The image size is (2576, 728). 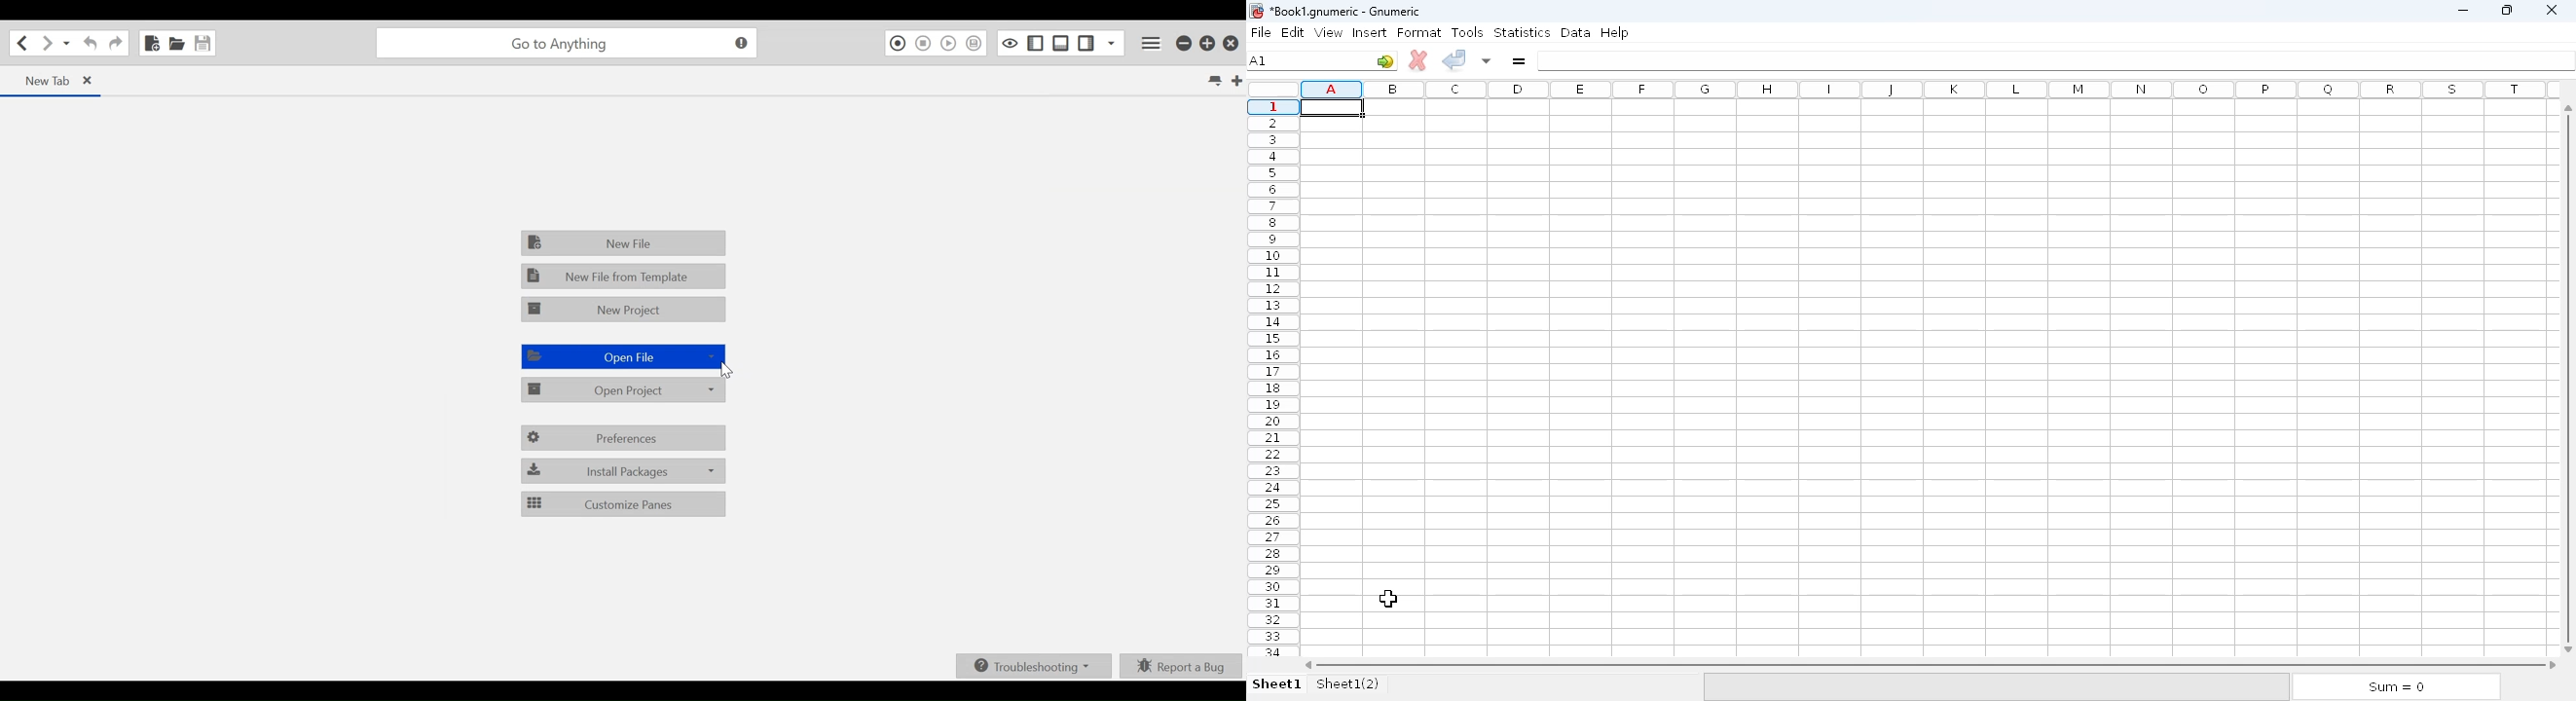 I want to click on Show/Hide Right Side Panel, so click(x=1035, y=42).